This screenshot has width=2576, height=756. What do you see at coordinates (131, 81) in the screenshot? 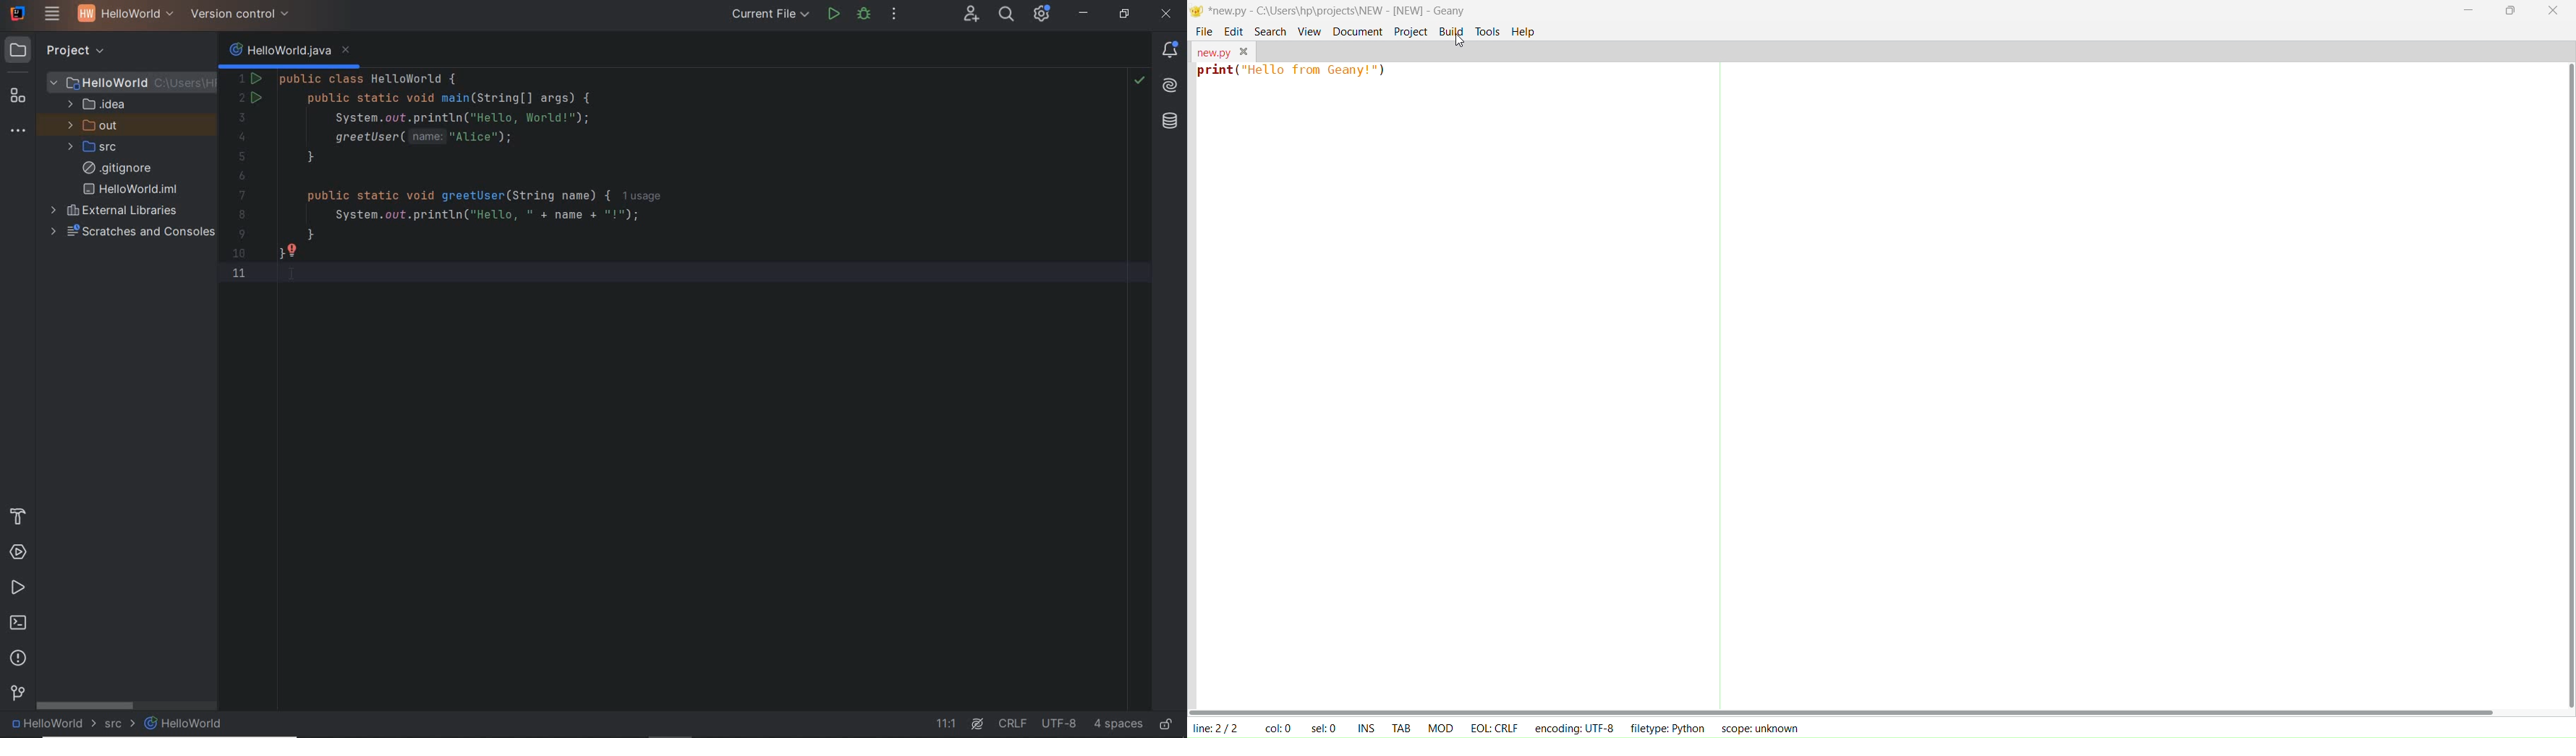
I see `HelloWorld(project folder)` at bounding box center [131, 81].